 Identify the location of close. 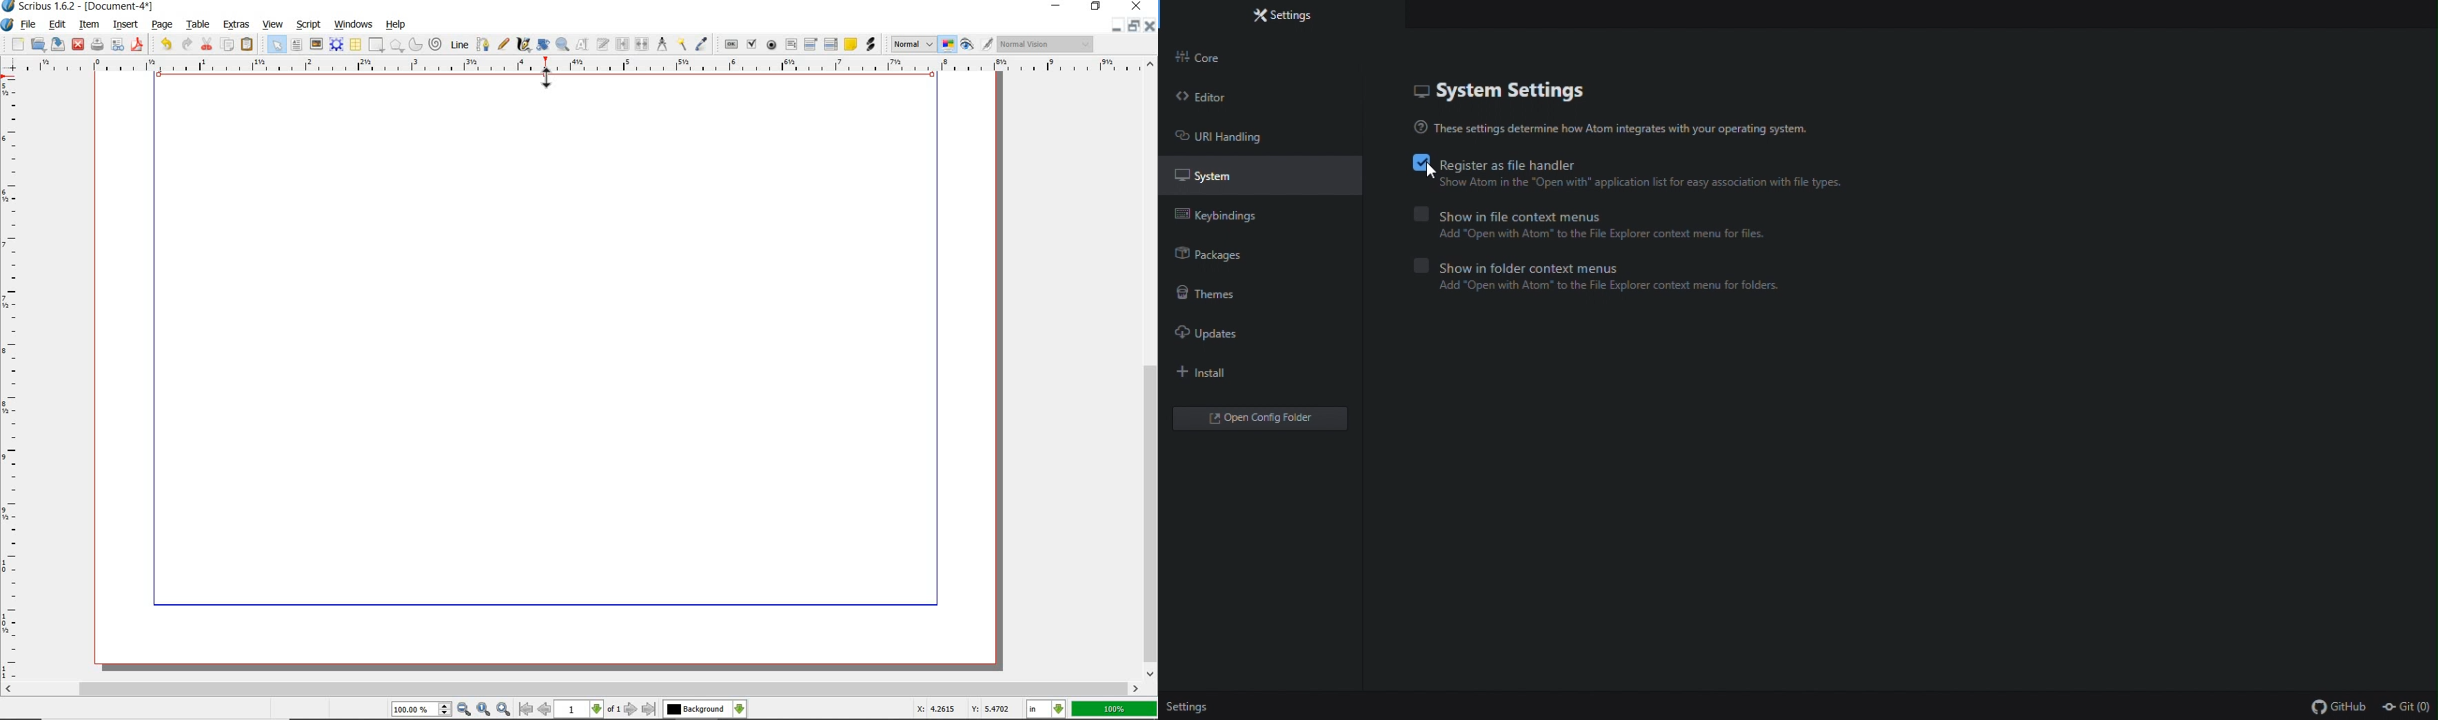
(1151, 26).